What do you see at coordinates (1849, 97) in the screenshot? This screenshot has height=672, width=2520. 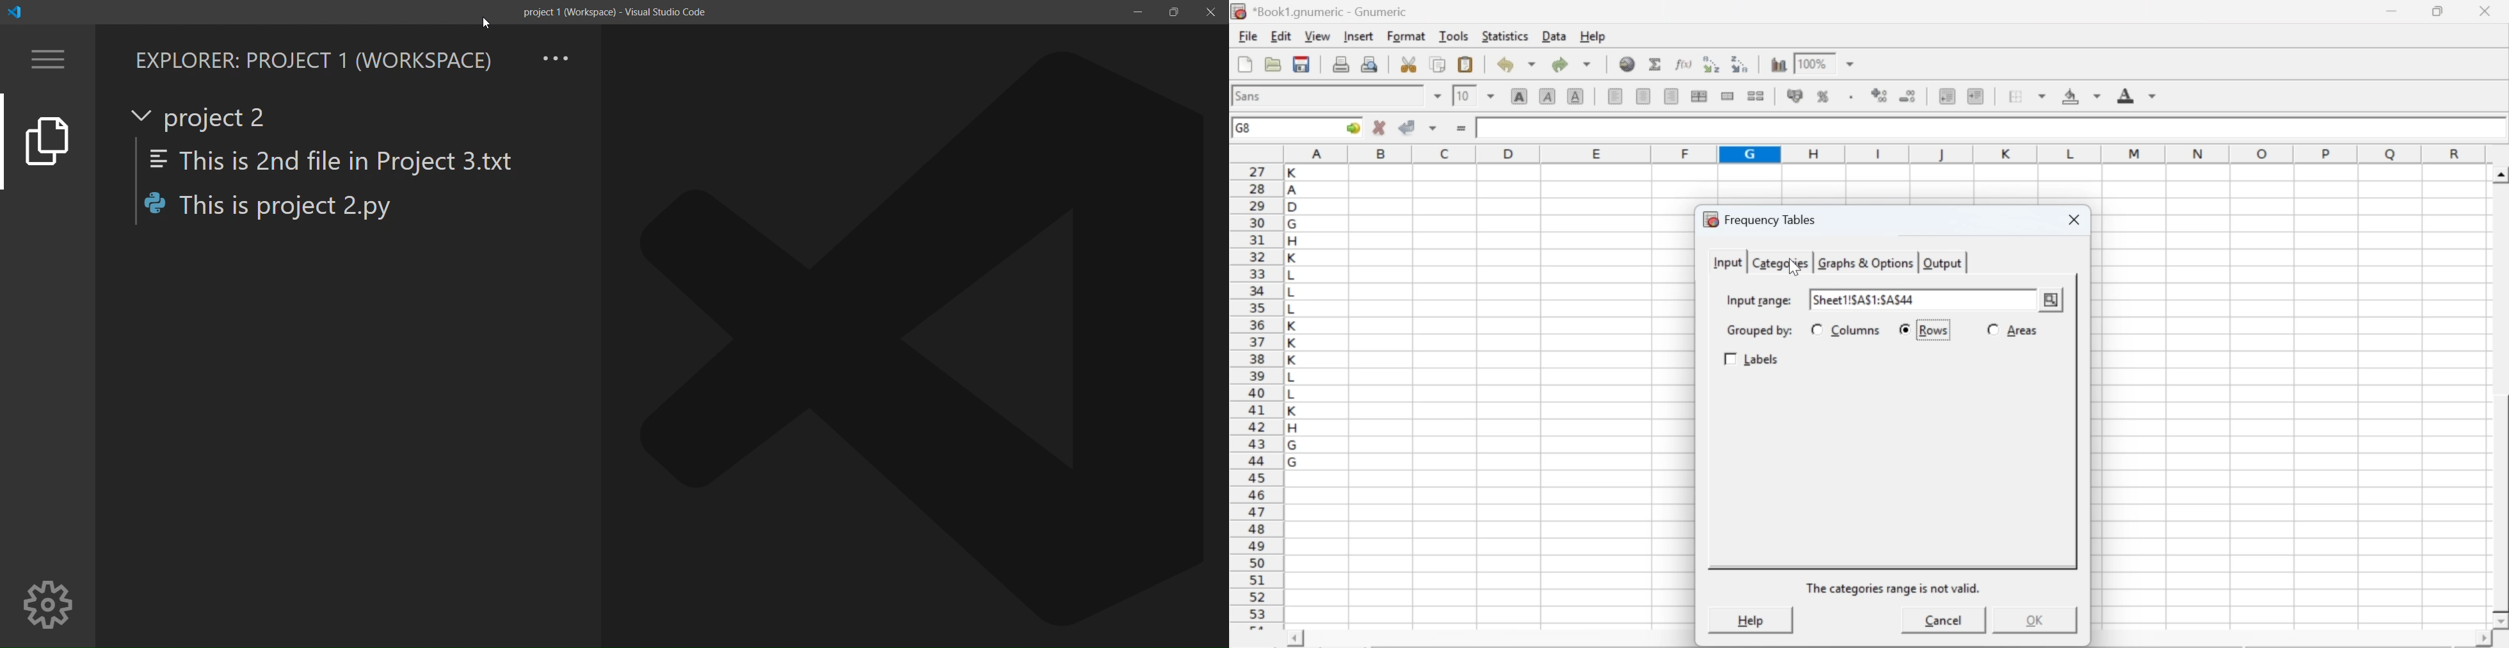 I see `Set the format of the selected cells to include a thousands separator` at bounding box center [1849, 97].